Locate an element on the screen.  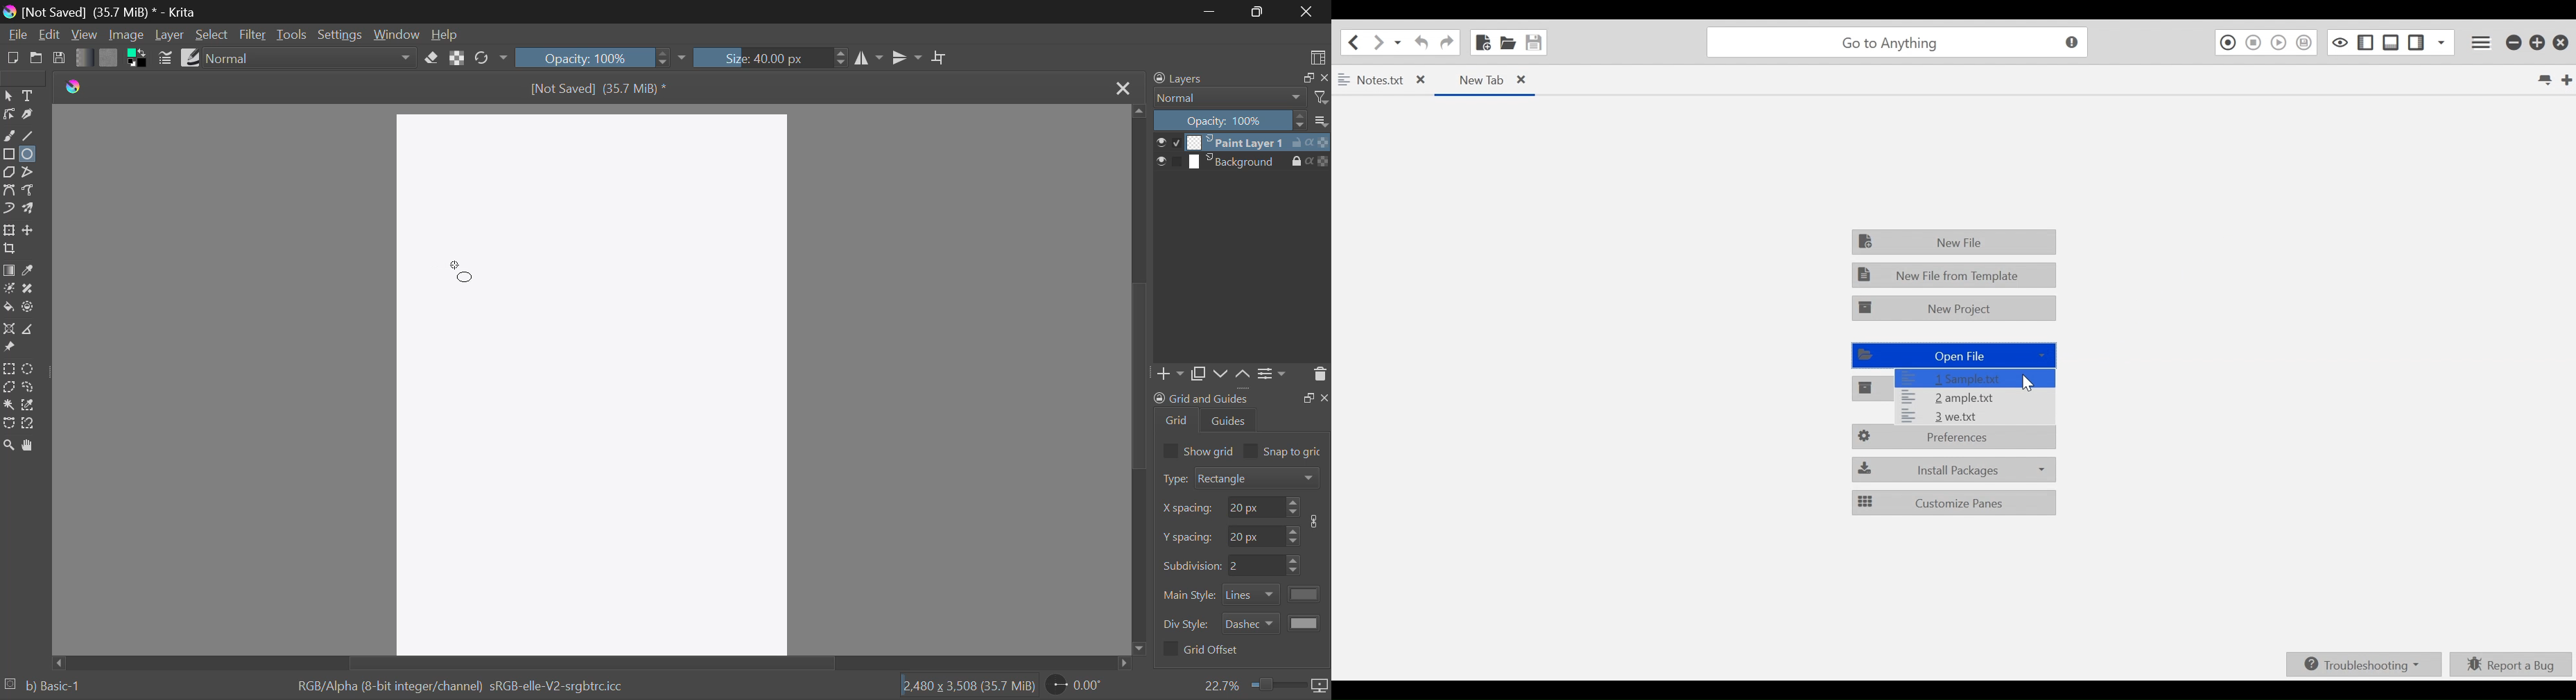
File Name & Size is located at coordinates (603, 89).